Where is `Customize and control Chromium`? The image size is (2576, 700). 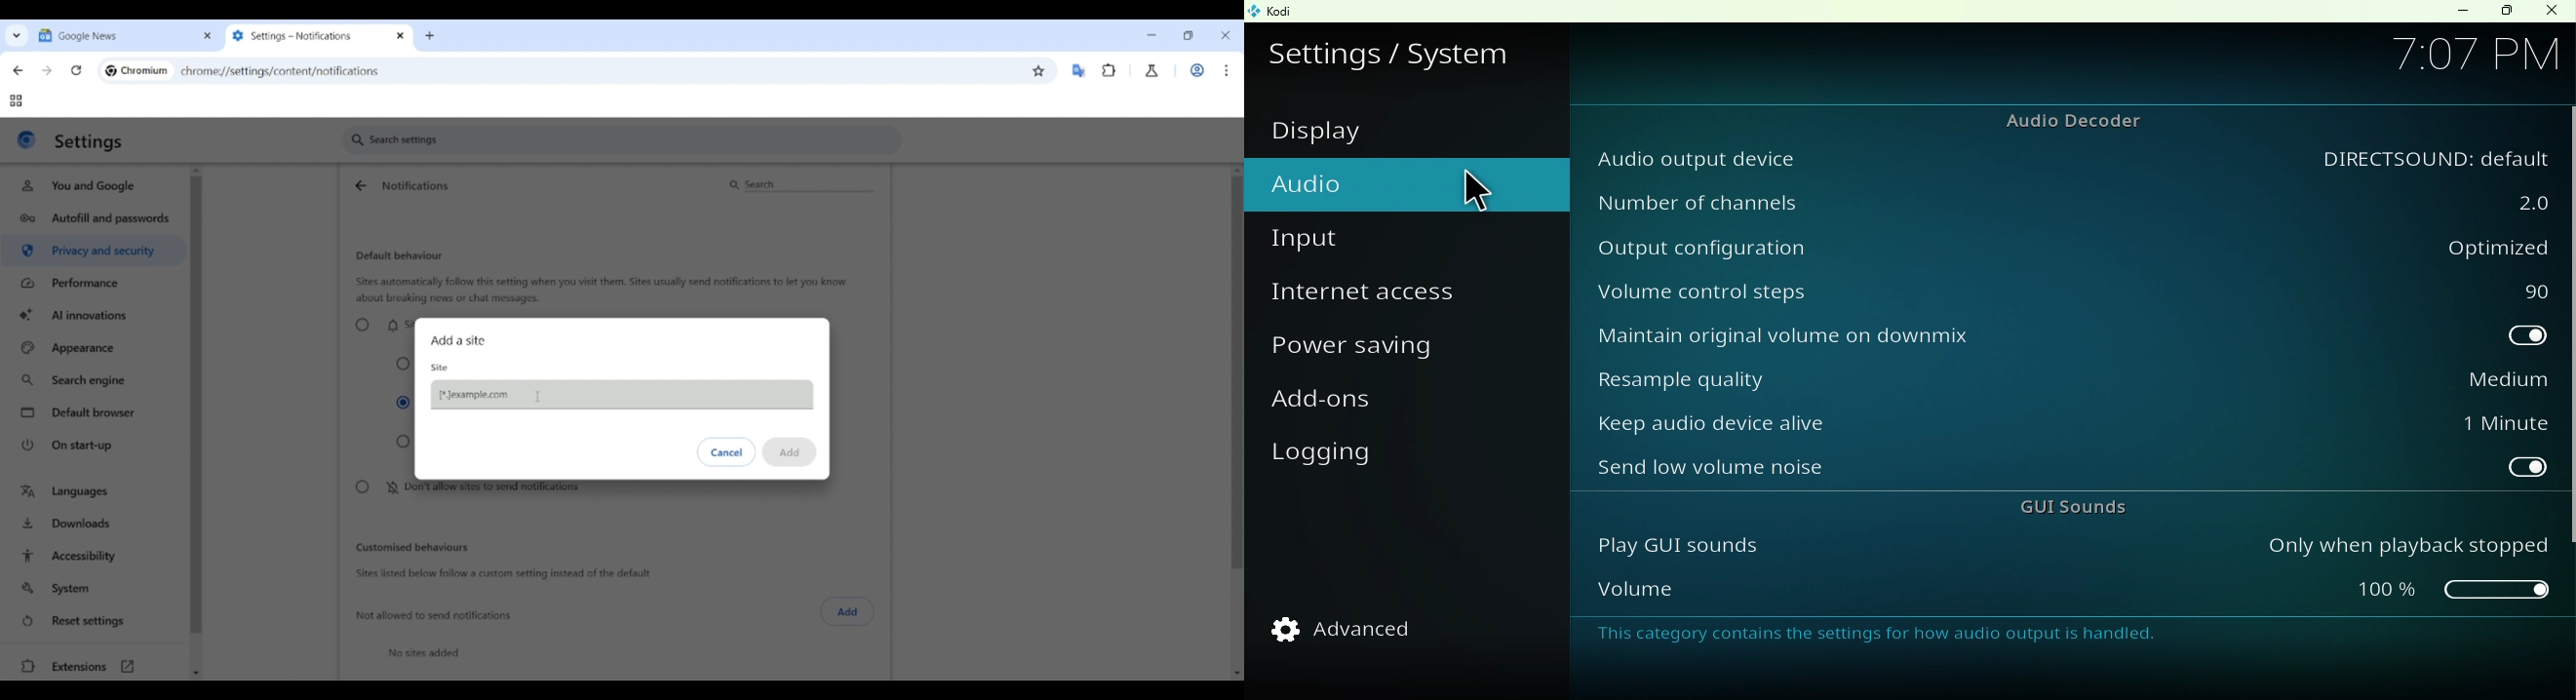 Customize and control Chromium is located at coordinates (1226, 70).